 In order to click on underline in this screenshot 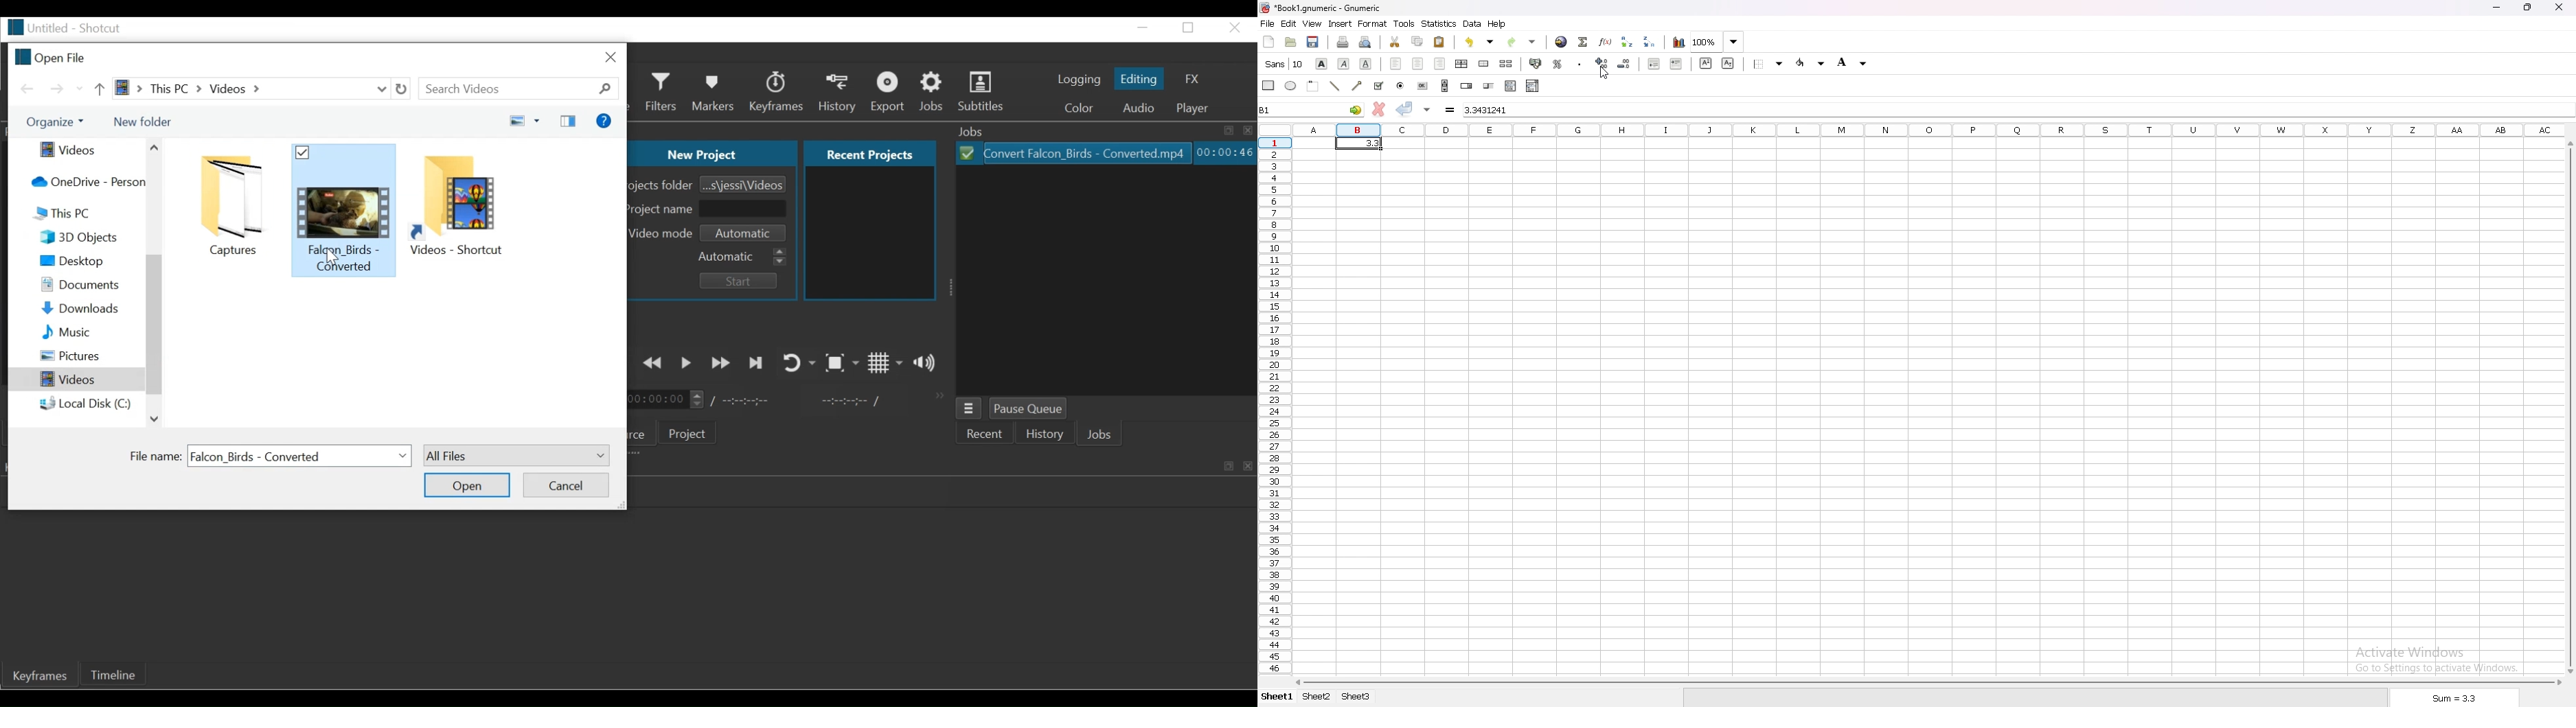, I will do `click(1365, 65)`.